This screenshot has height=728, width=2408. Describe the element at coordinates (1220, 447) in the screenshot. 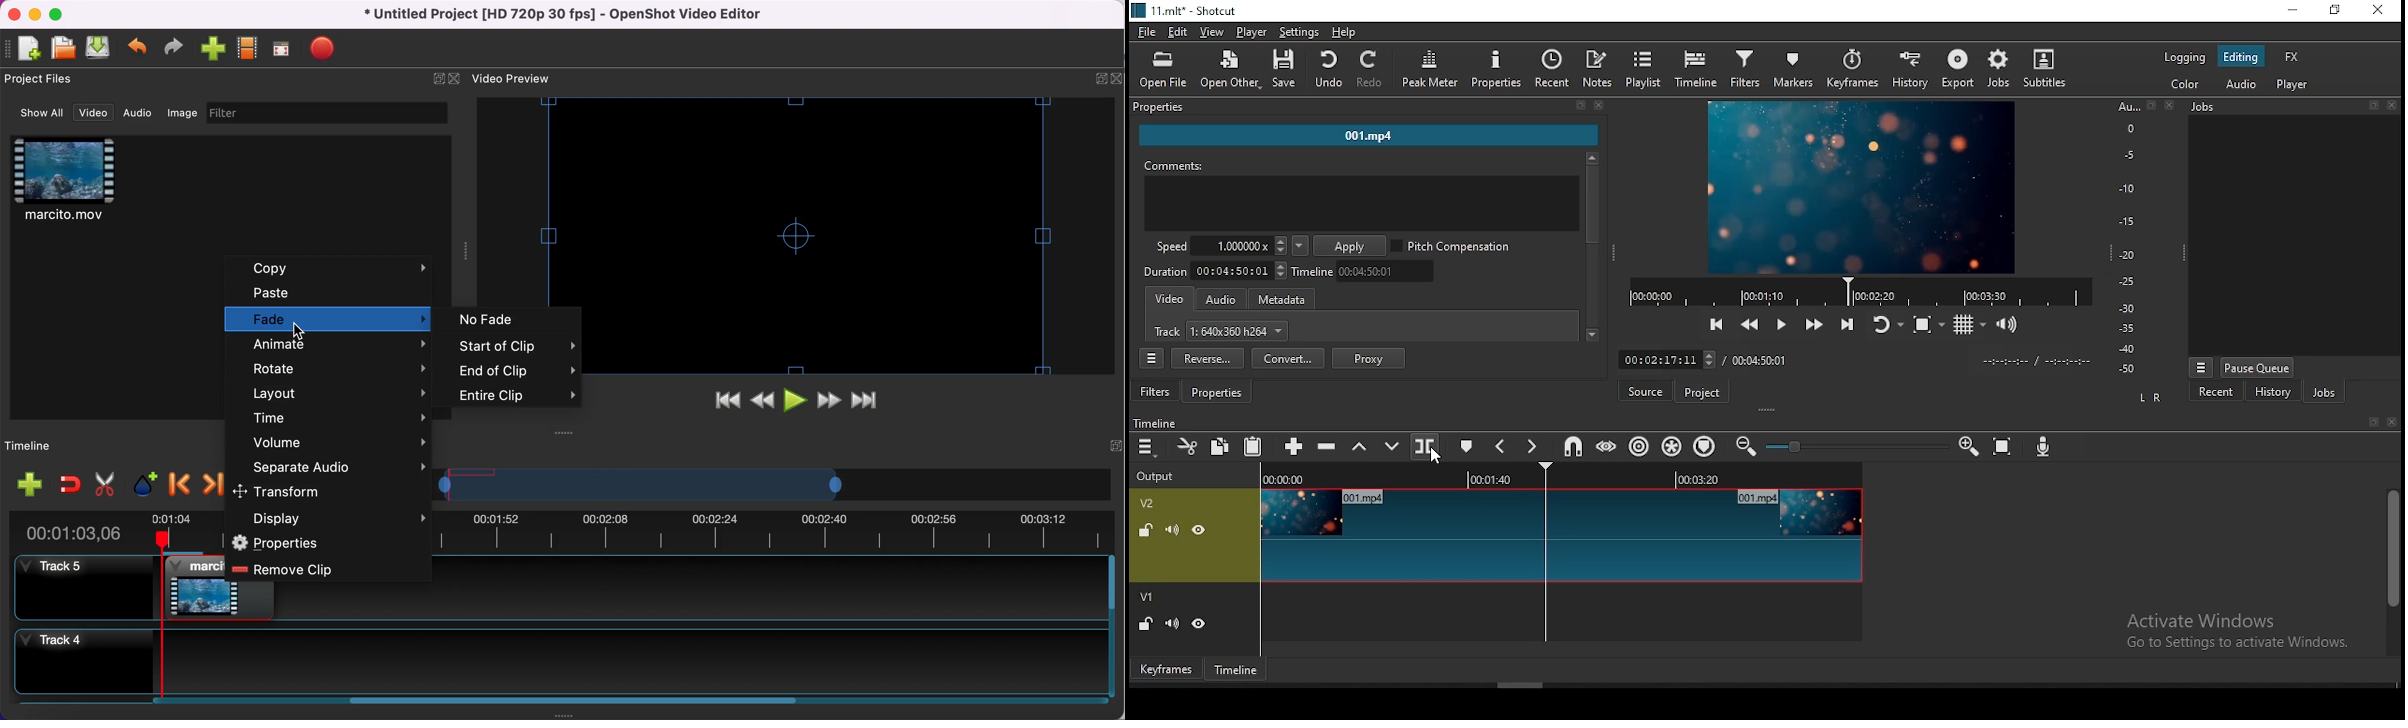

I see `copy` at that location.